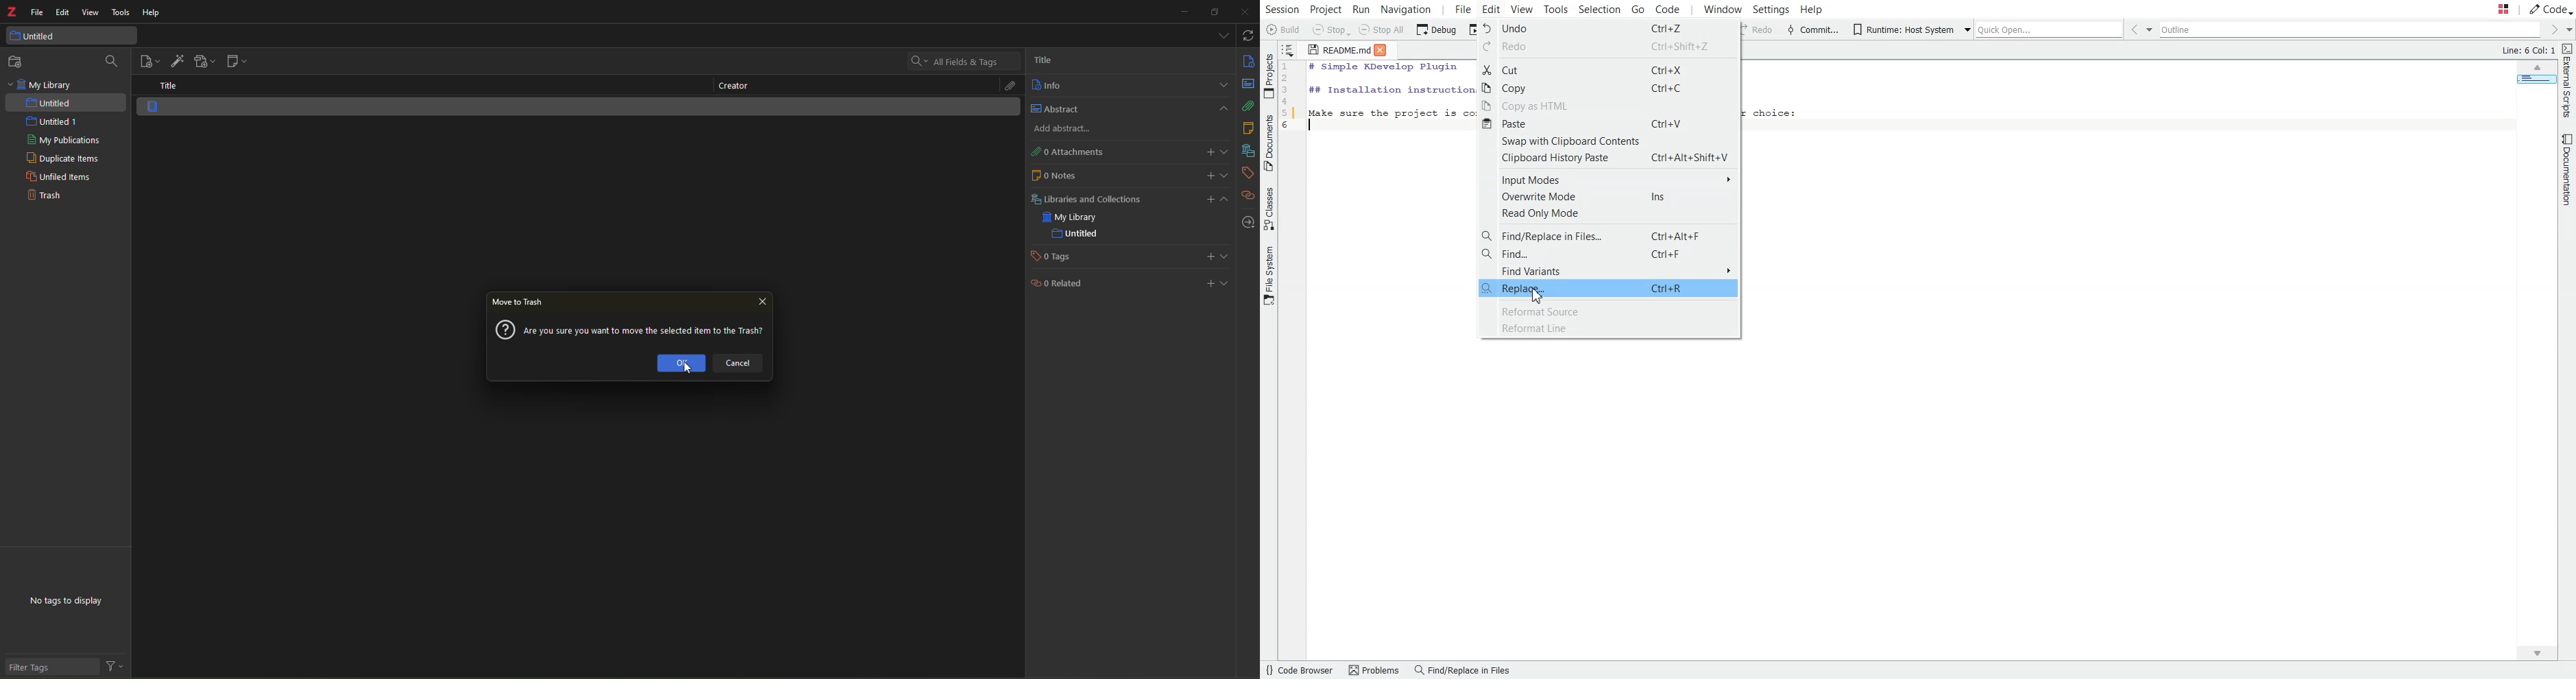 The image size is (2576, 700). I want to click on actions, so click(116, 667).